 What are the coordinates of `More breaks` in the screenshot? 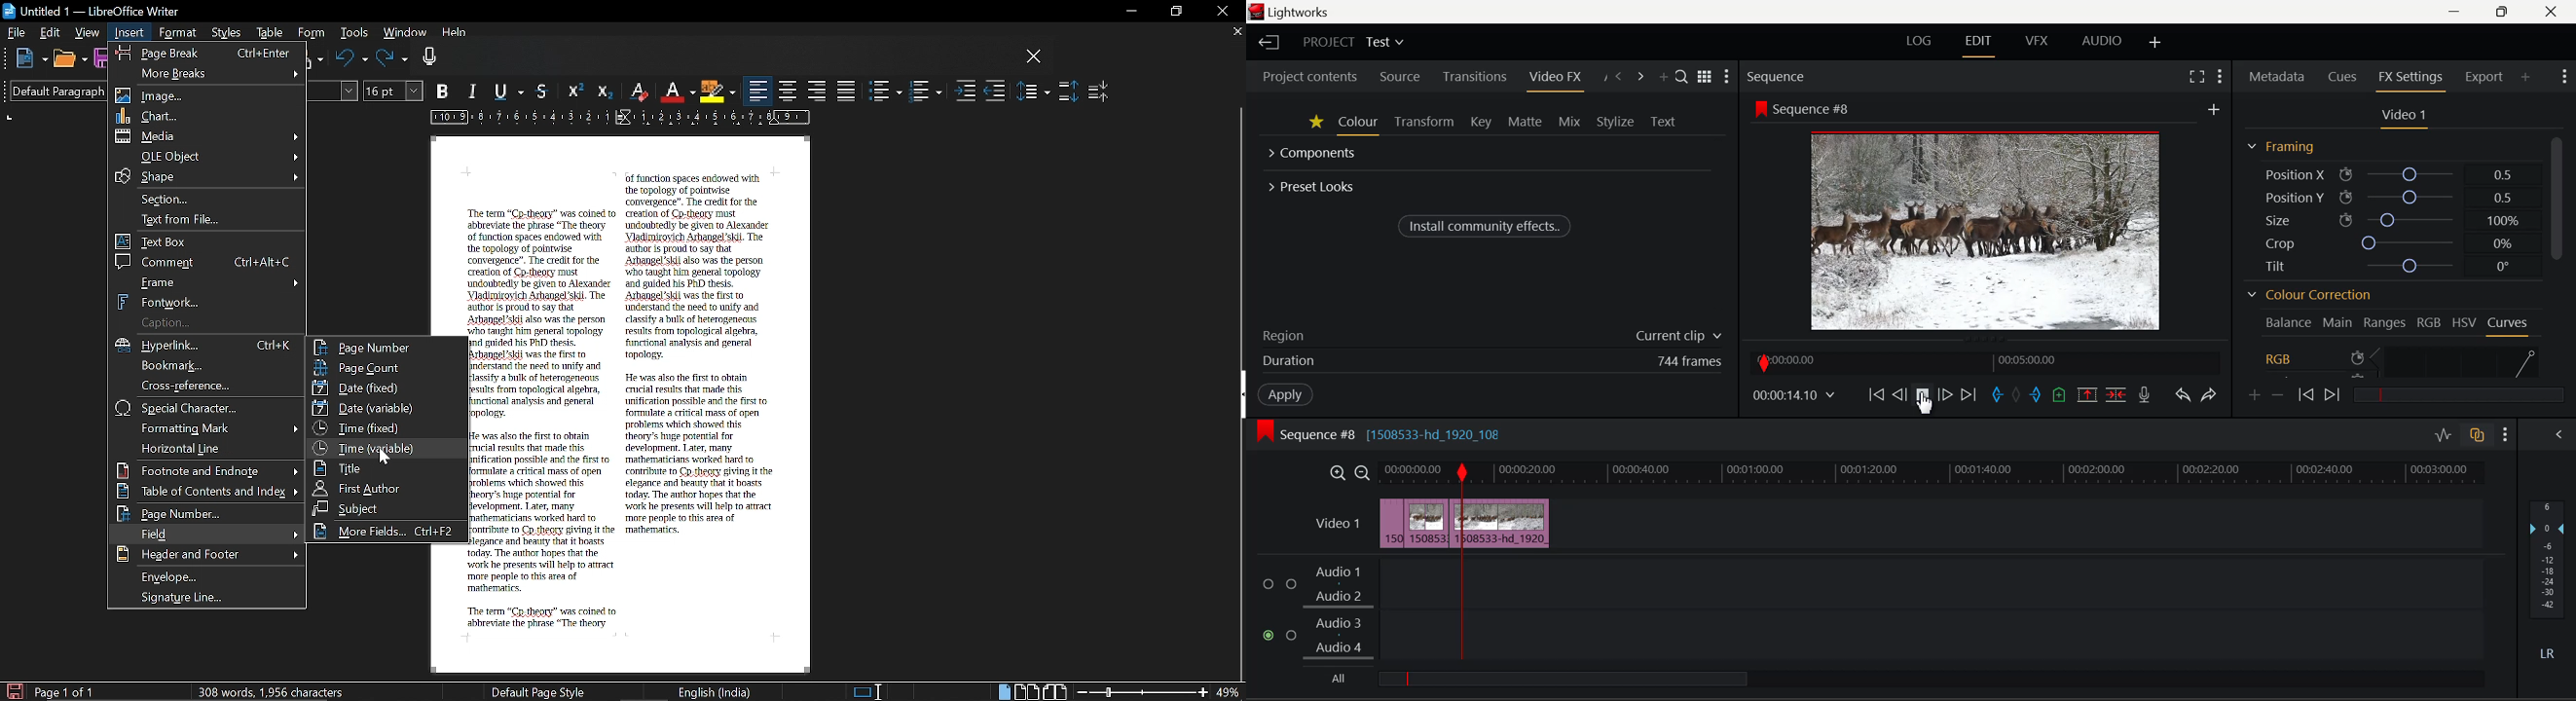 It's located at (206, 72).